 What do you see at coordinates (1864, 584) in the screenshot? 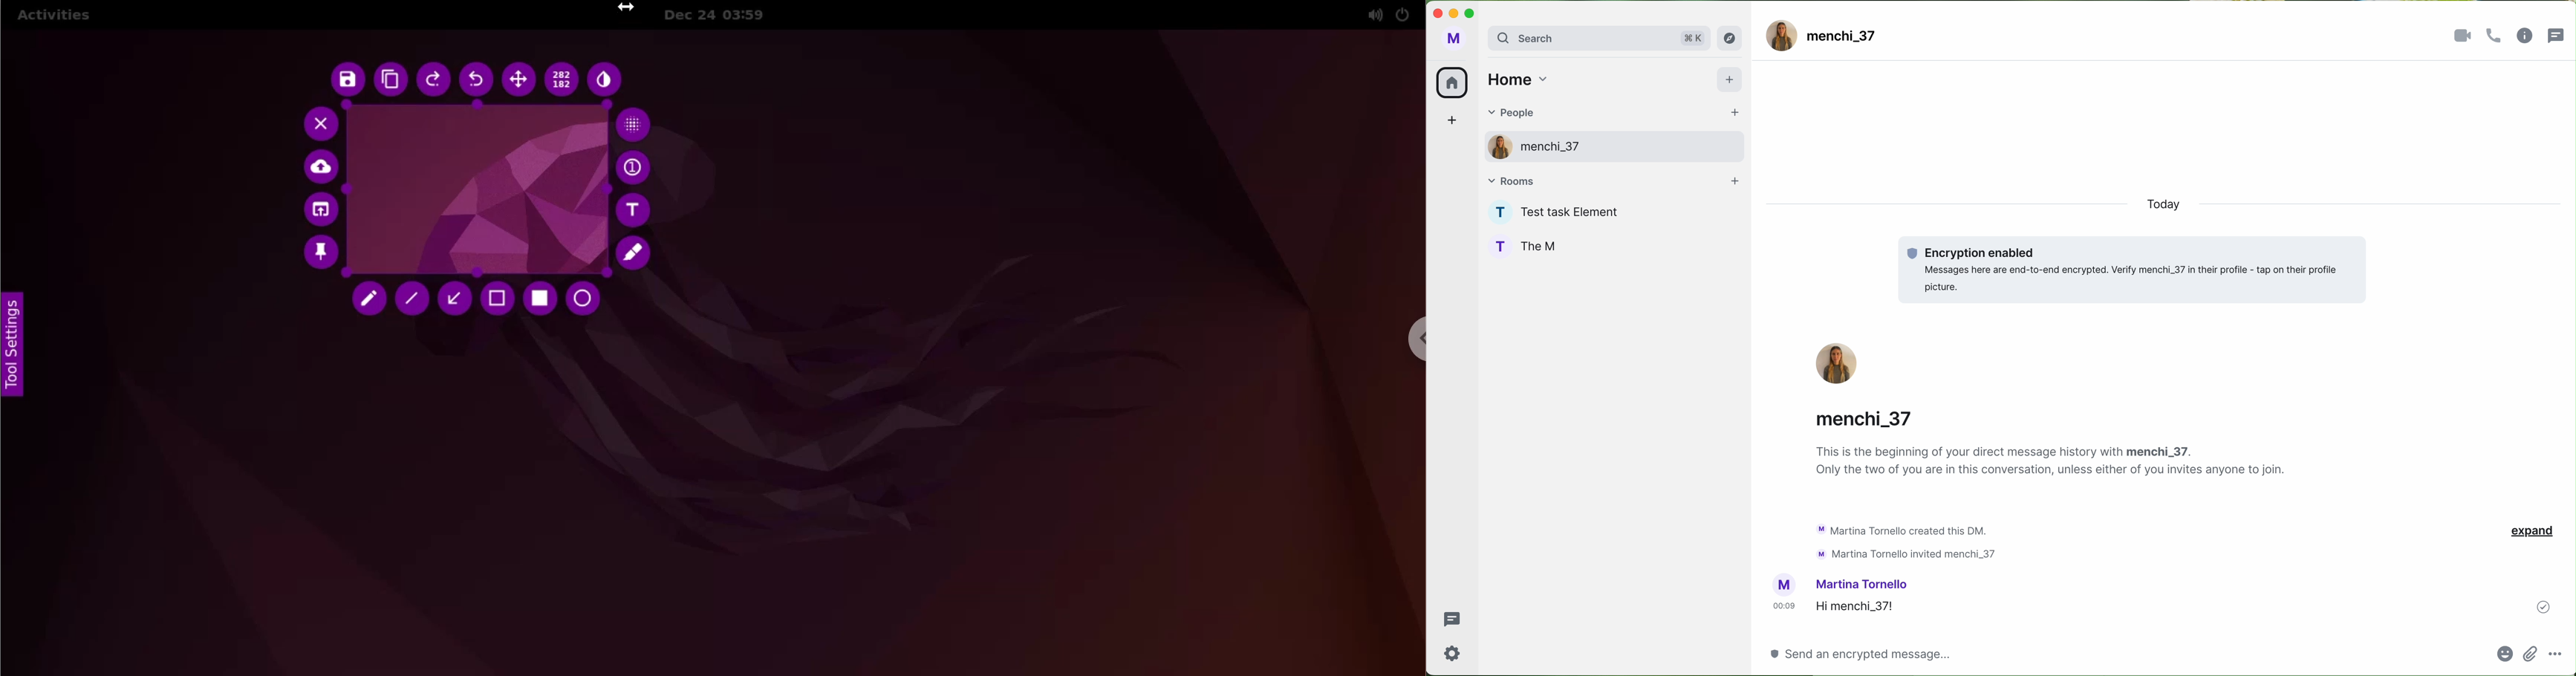
I see `username` at bounding box center [1864, 584].